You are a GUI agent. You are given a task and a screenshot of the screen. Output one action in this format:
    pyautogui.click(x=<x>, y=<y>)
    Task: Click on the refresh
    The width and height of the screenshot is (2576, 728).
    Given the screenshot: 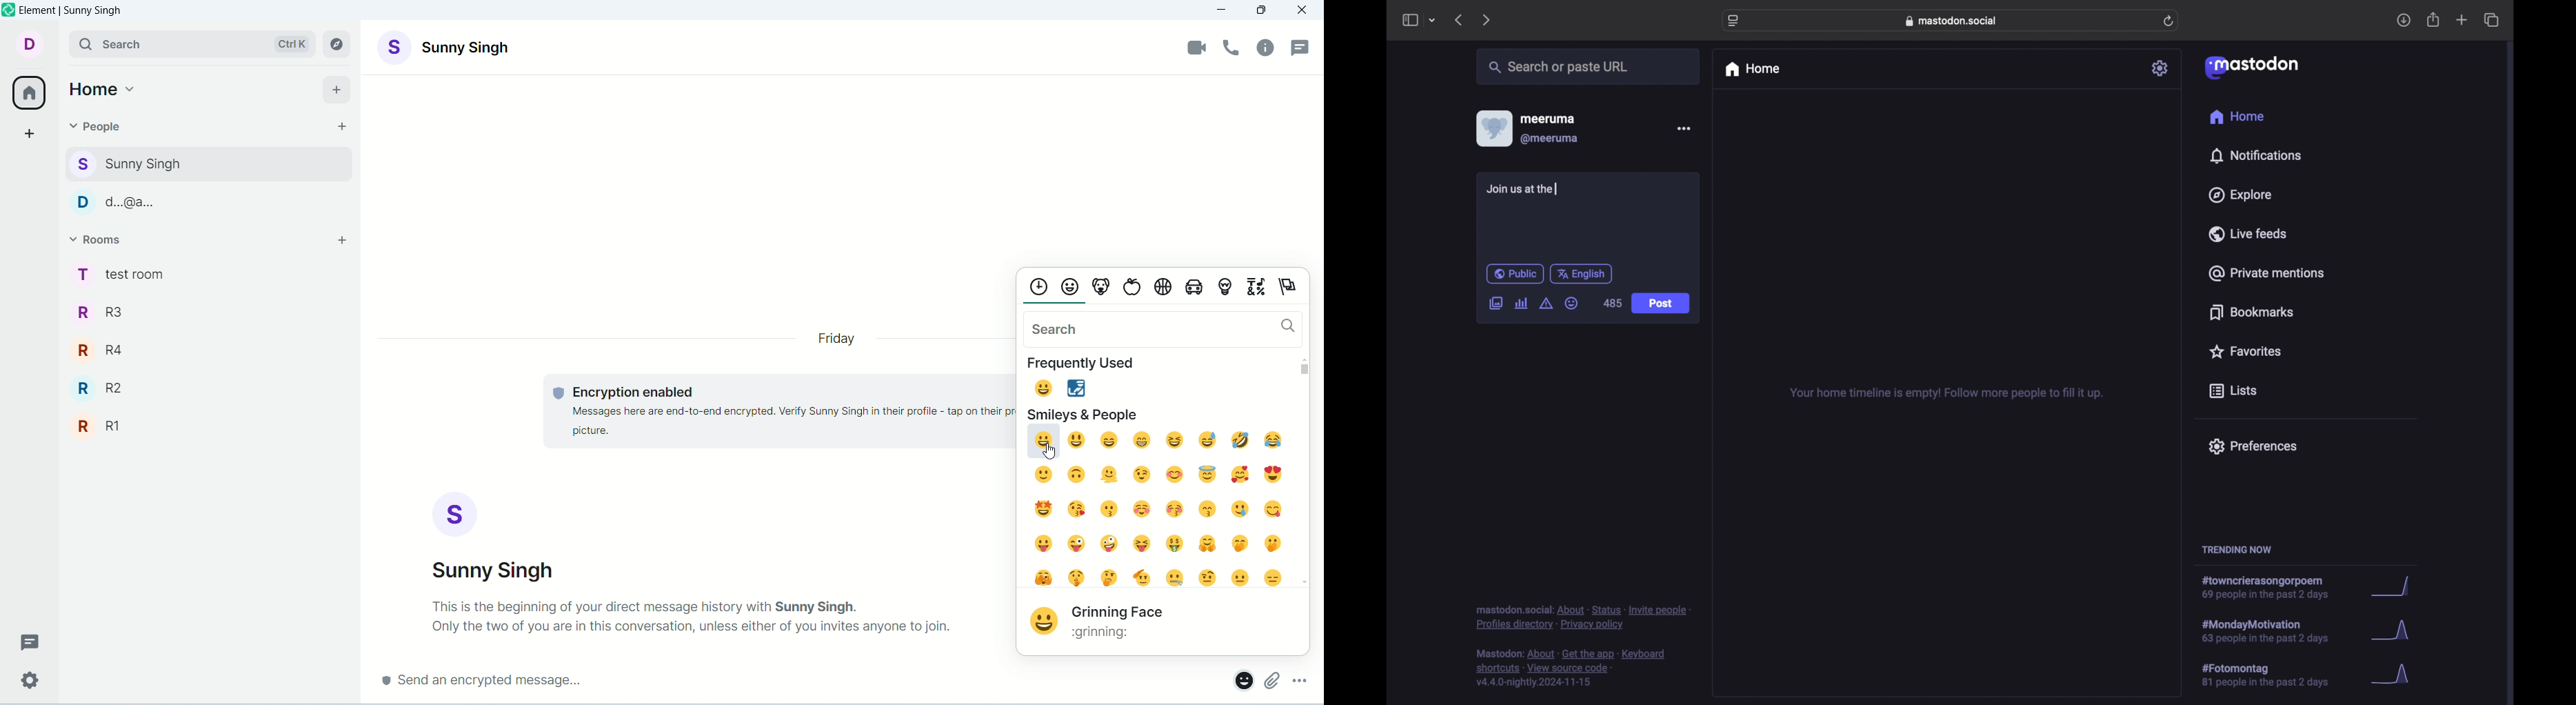 What is the action you would take?
    pyautogui.click(x=2170, y=22)
    